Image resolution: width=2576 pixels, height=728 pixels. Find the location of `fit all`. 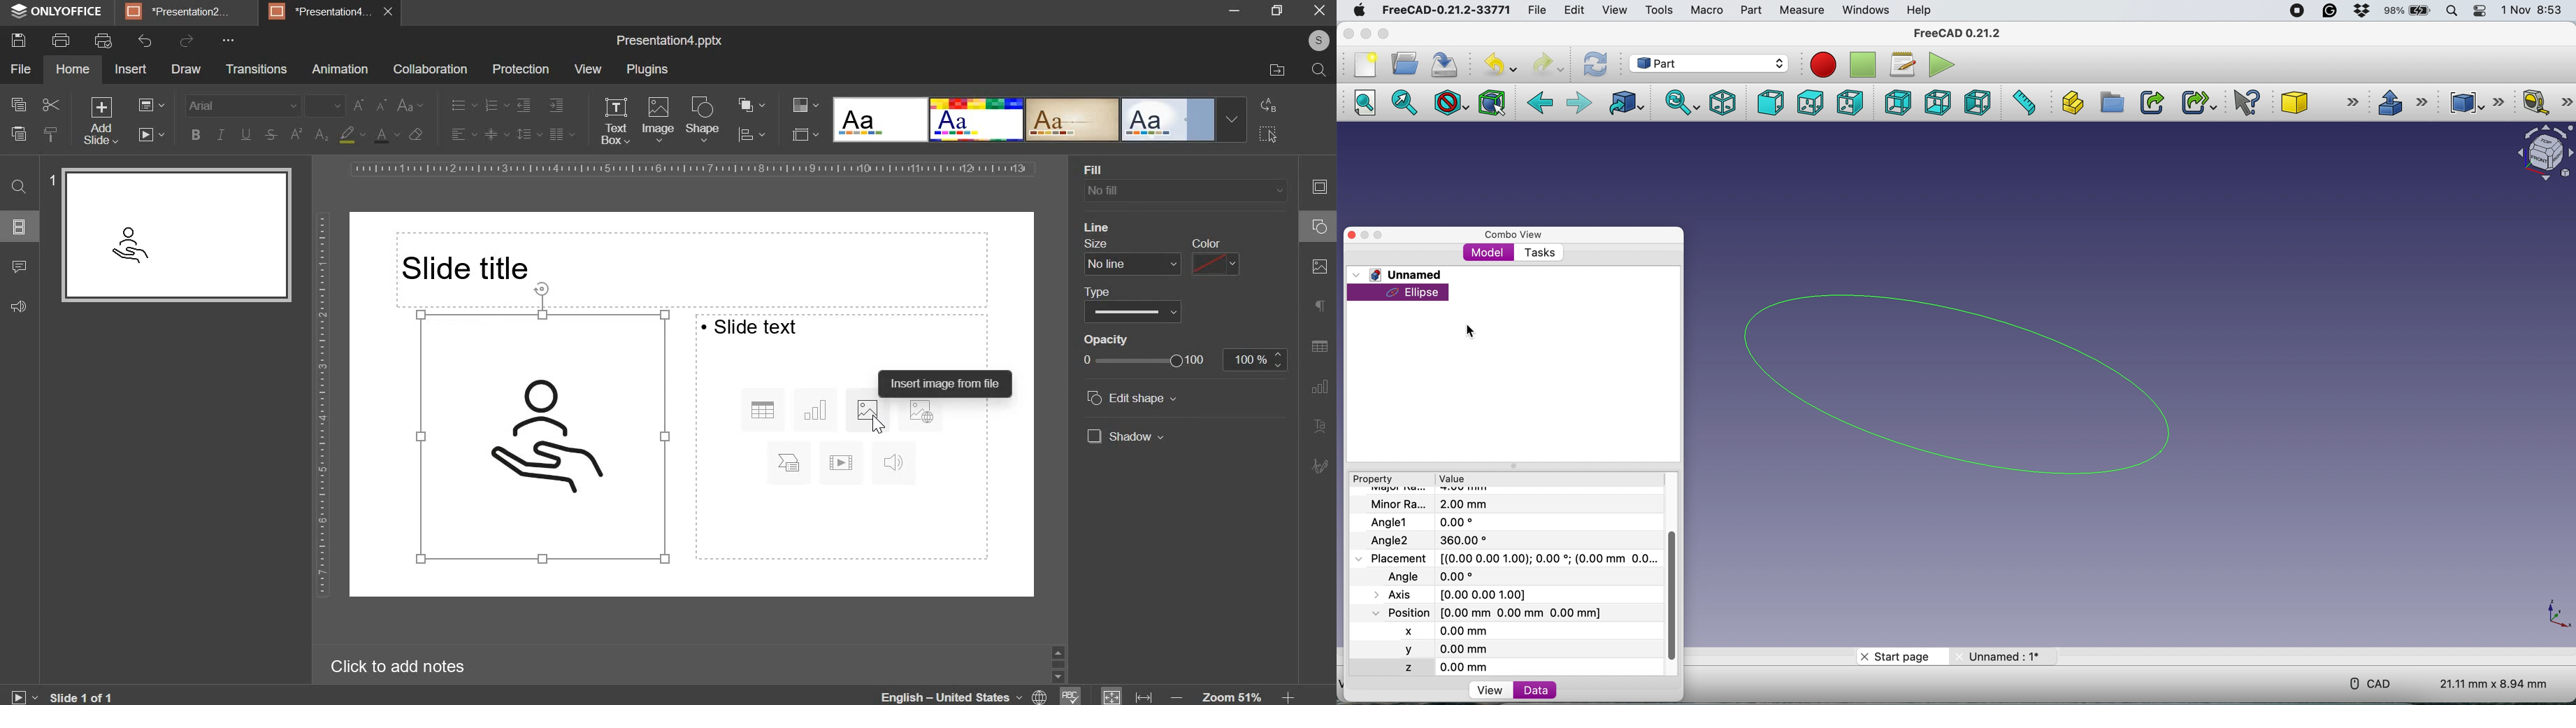

fit all is located at coordinates (1365, 102).